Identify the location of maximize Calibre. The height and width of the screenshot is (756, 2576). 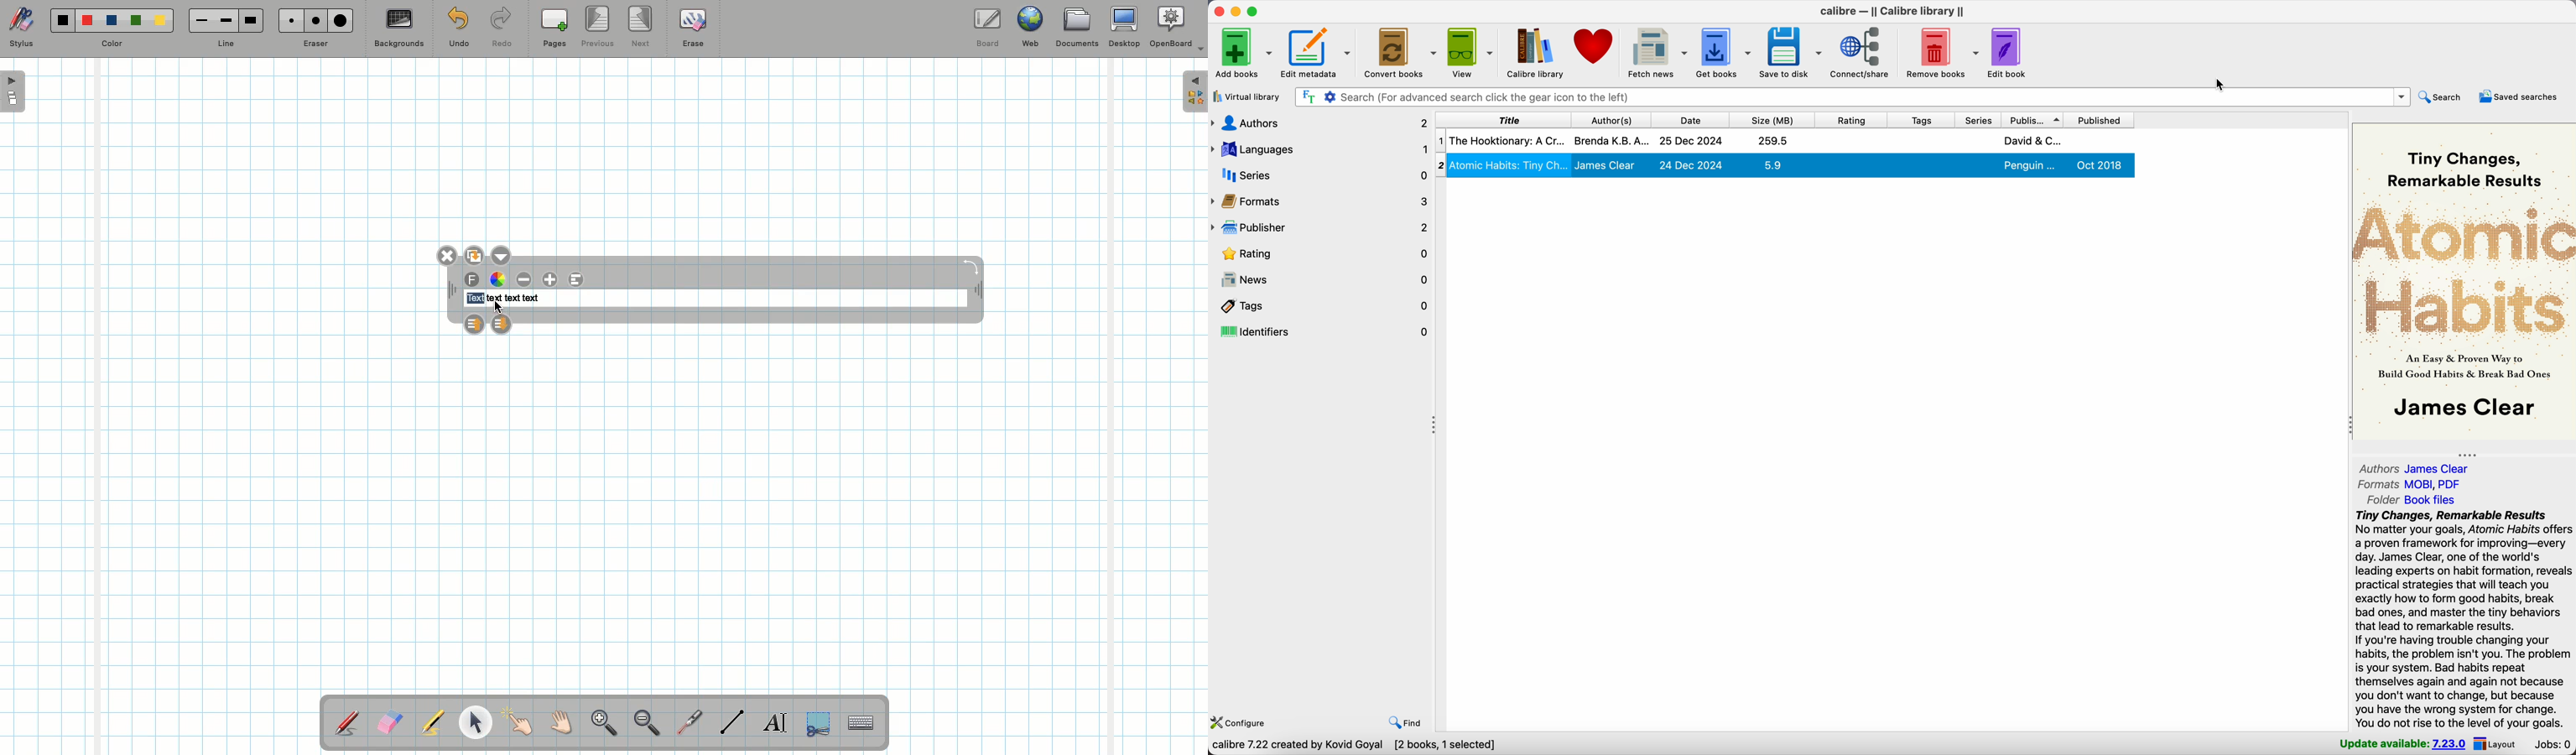
(1255, 10).